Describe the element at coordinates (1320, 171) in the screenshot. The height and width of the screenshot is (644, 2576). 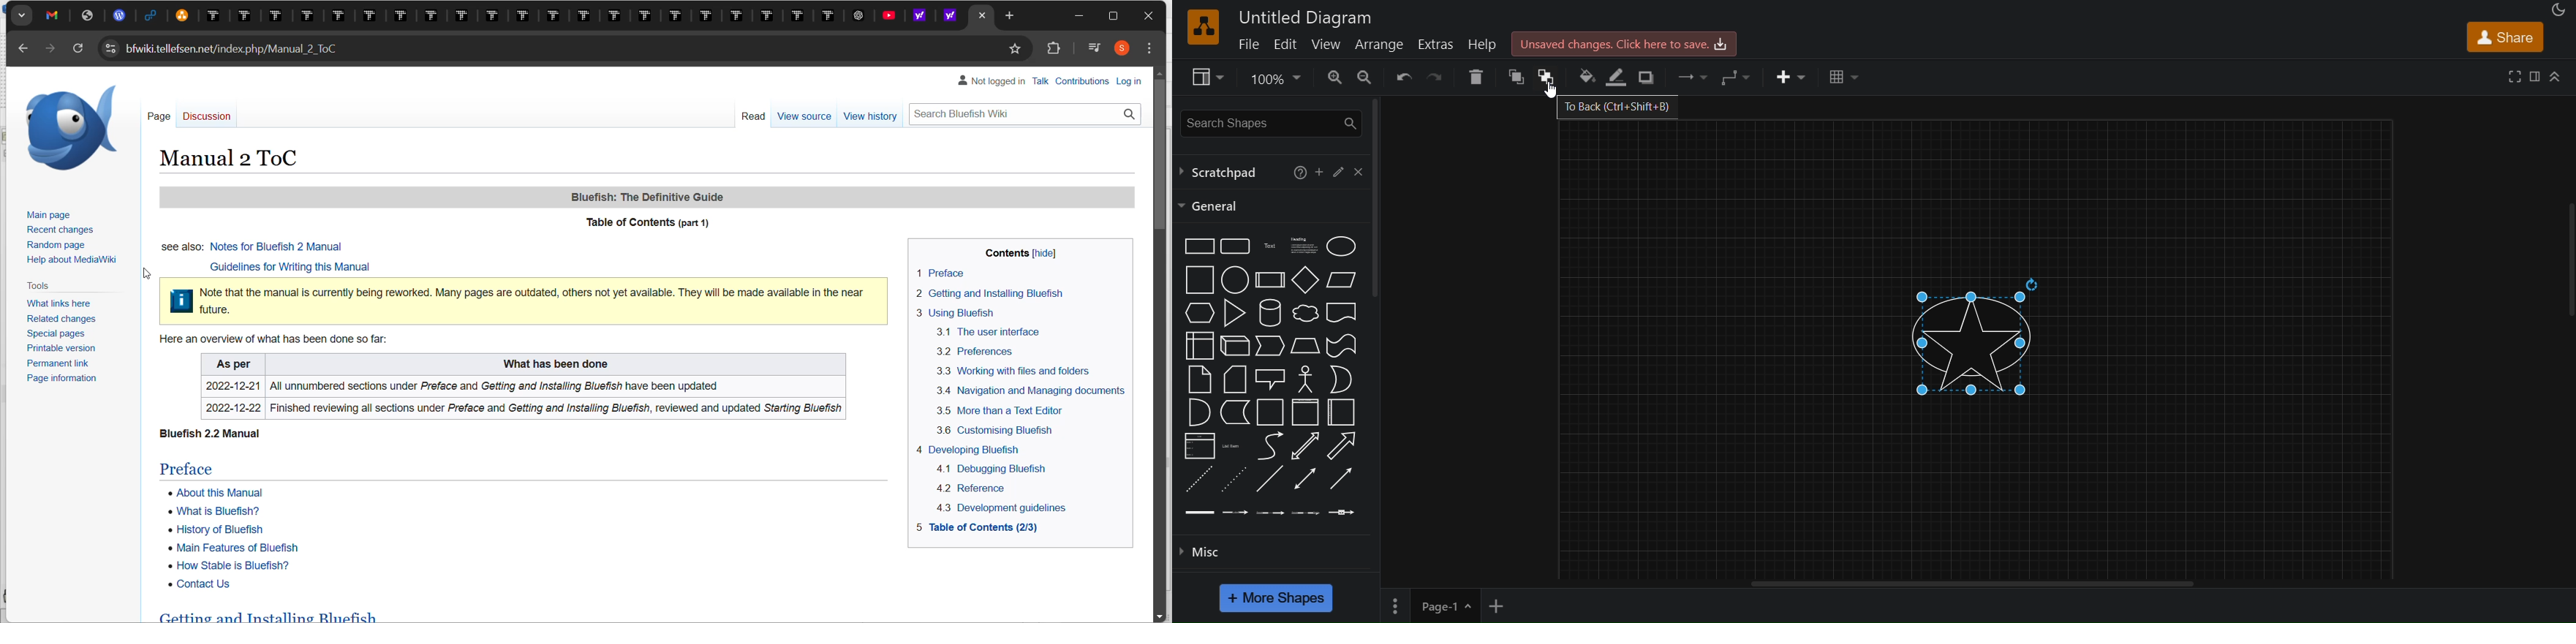
I see `add` at that location.